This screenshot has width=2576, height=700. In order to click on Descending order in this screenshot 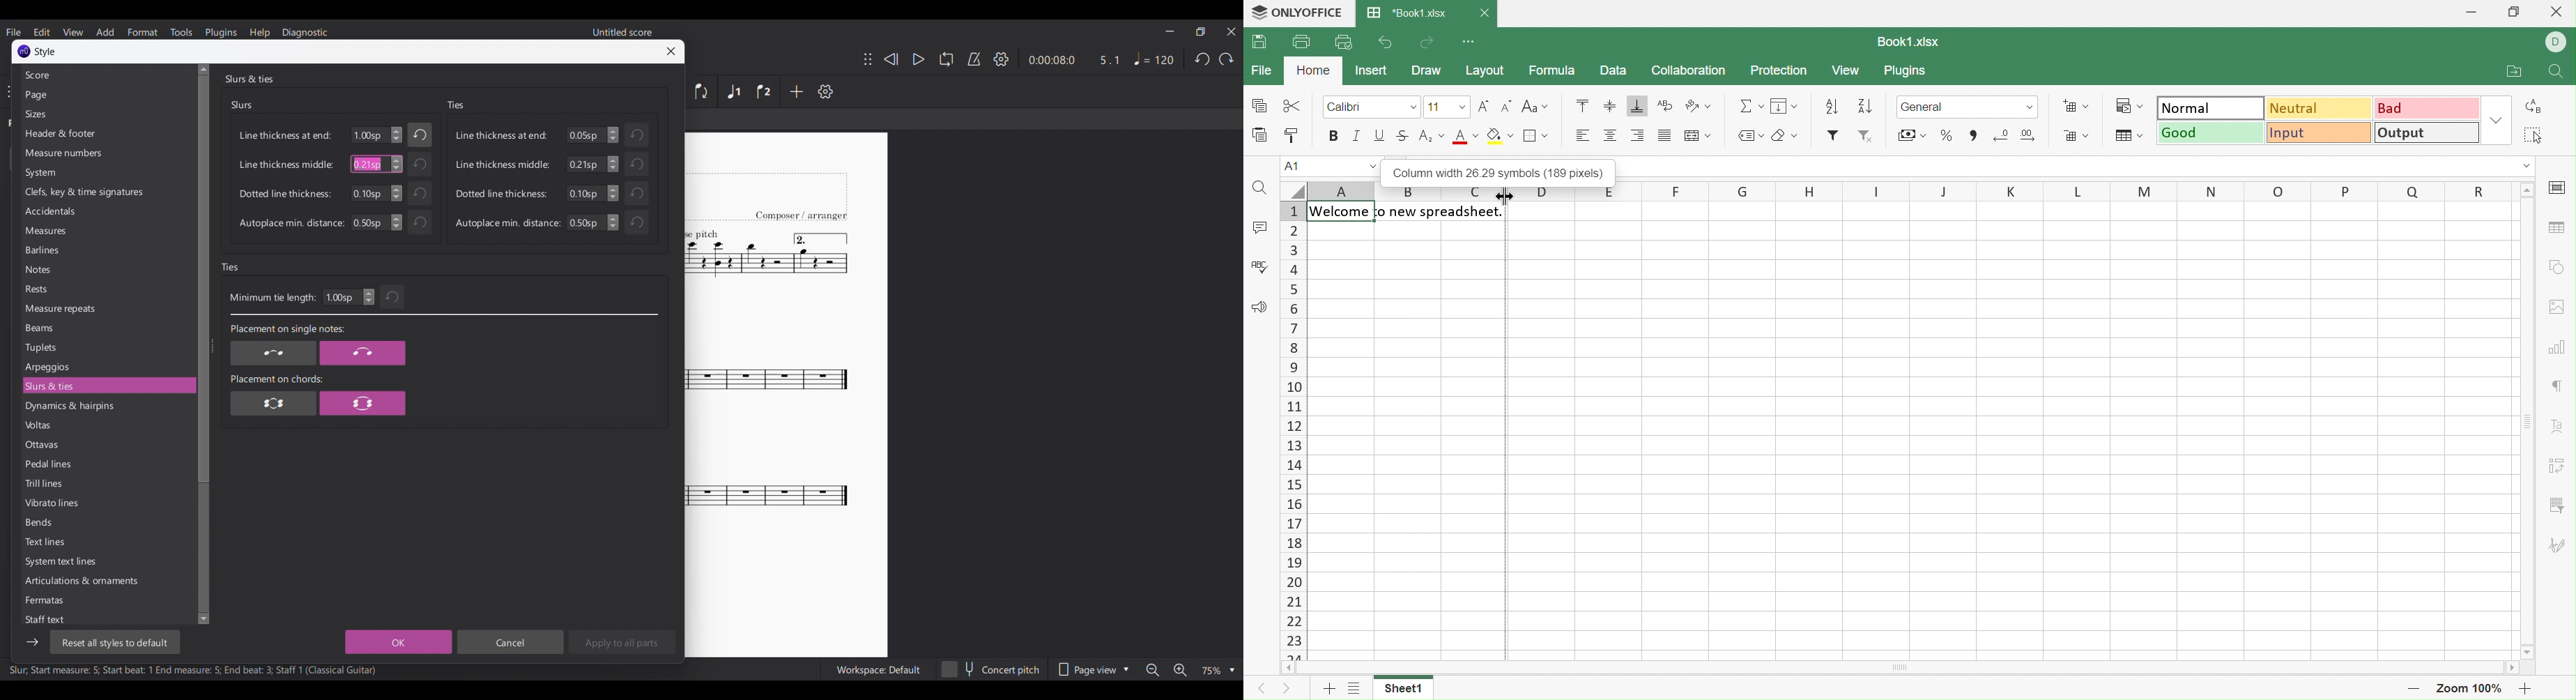, I will do `click(1864, 107)`.